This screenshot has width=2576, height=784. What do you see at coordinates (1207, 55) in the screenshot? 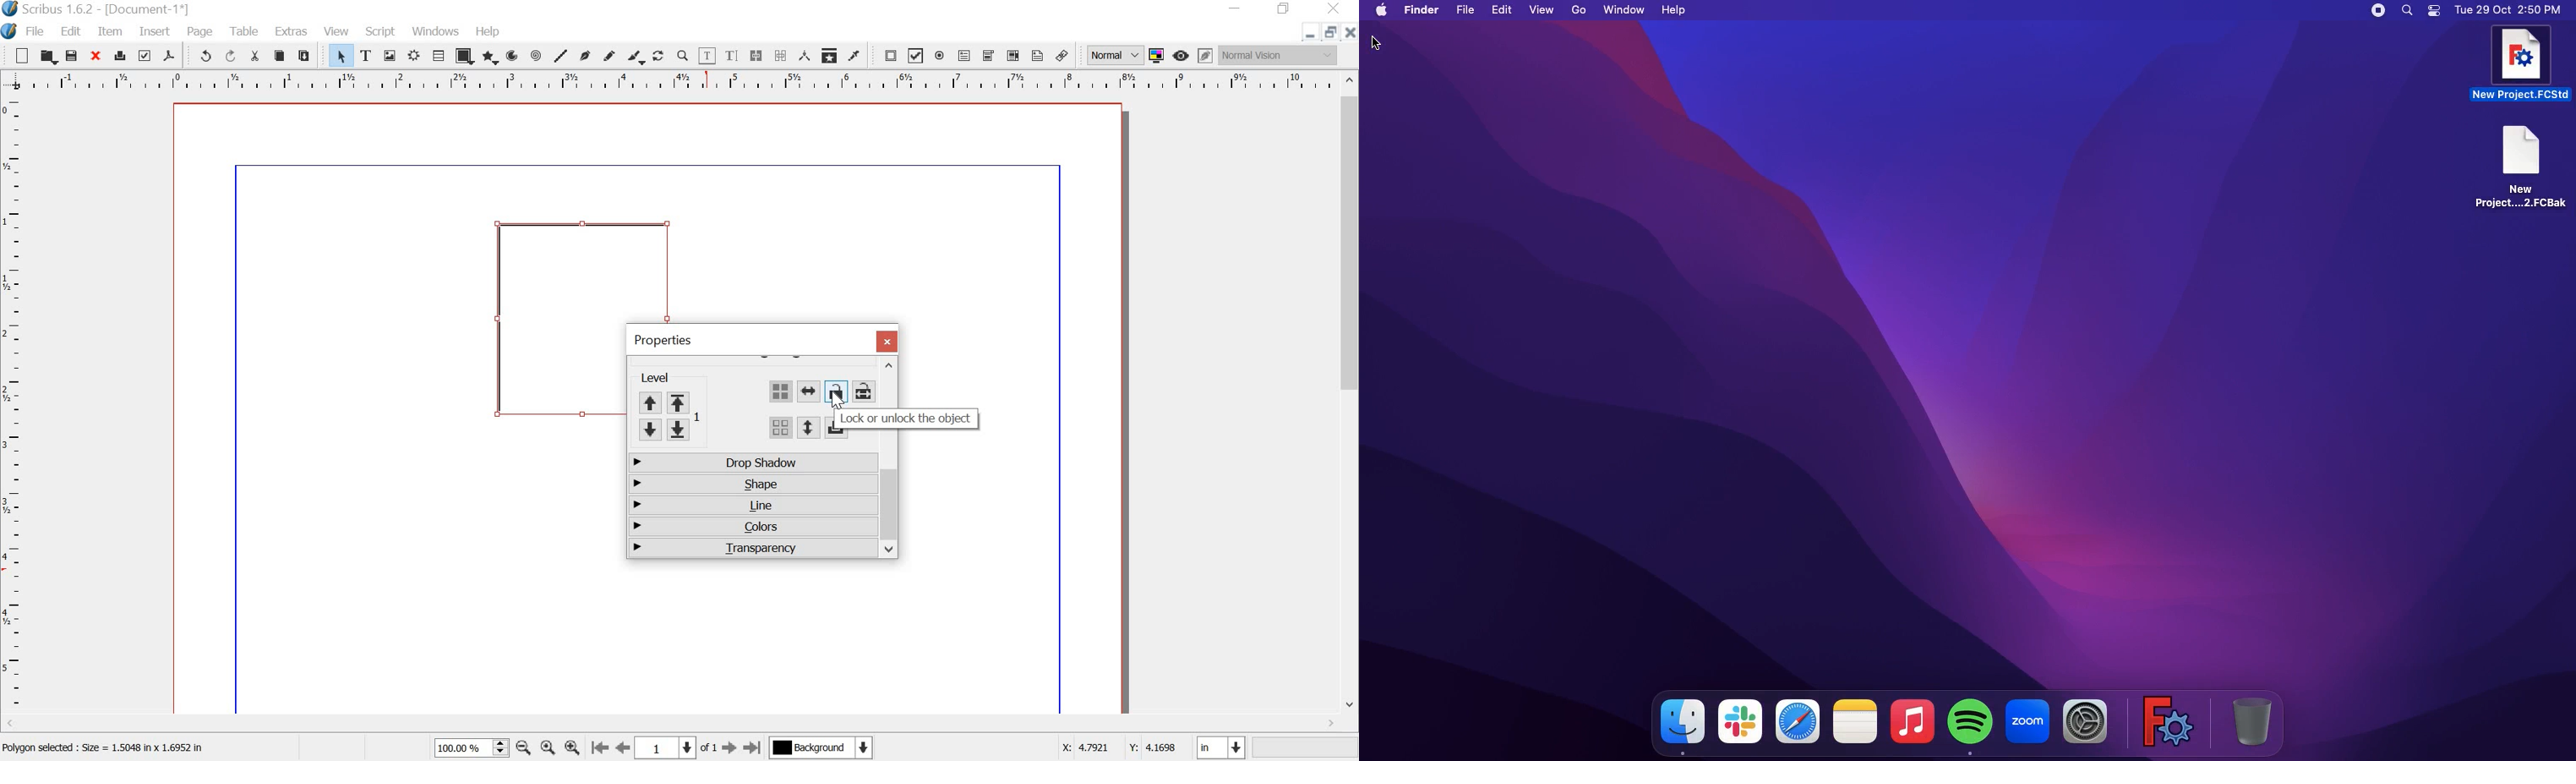
I see `edit in preview mode` at bounding box center [1207, 55].